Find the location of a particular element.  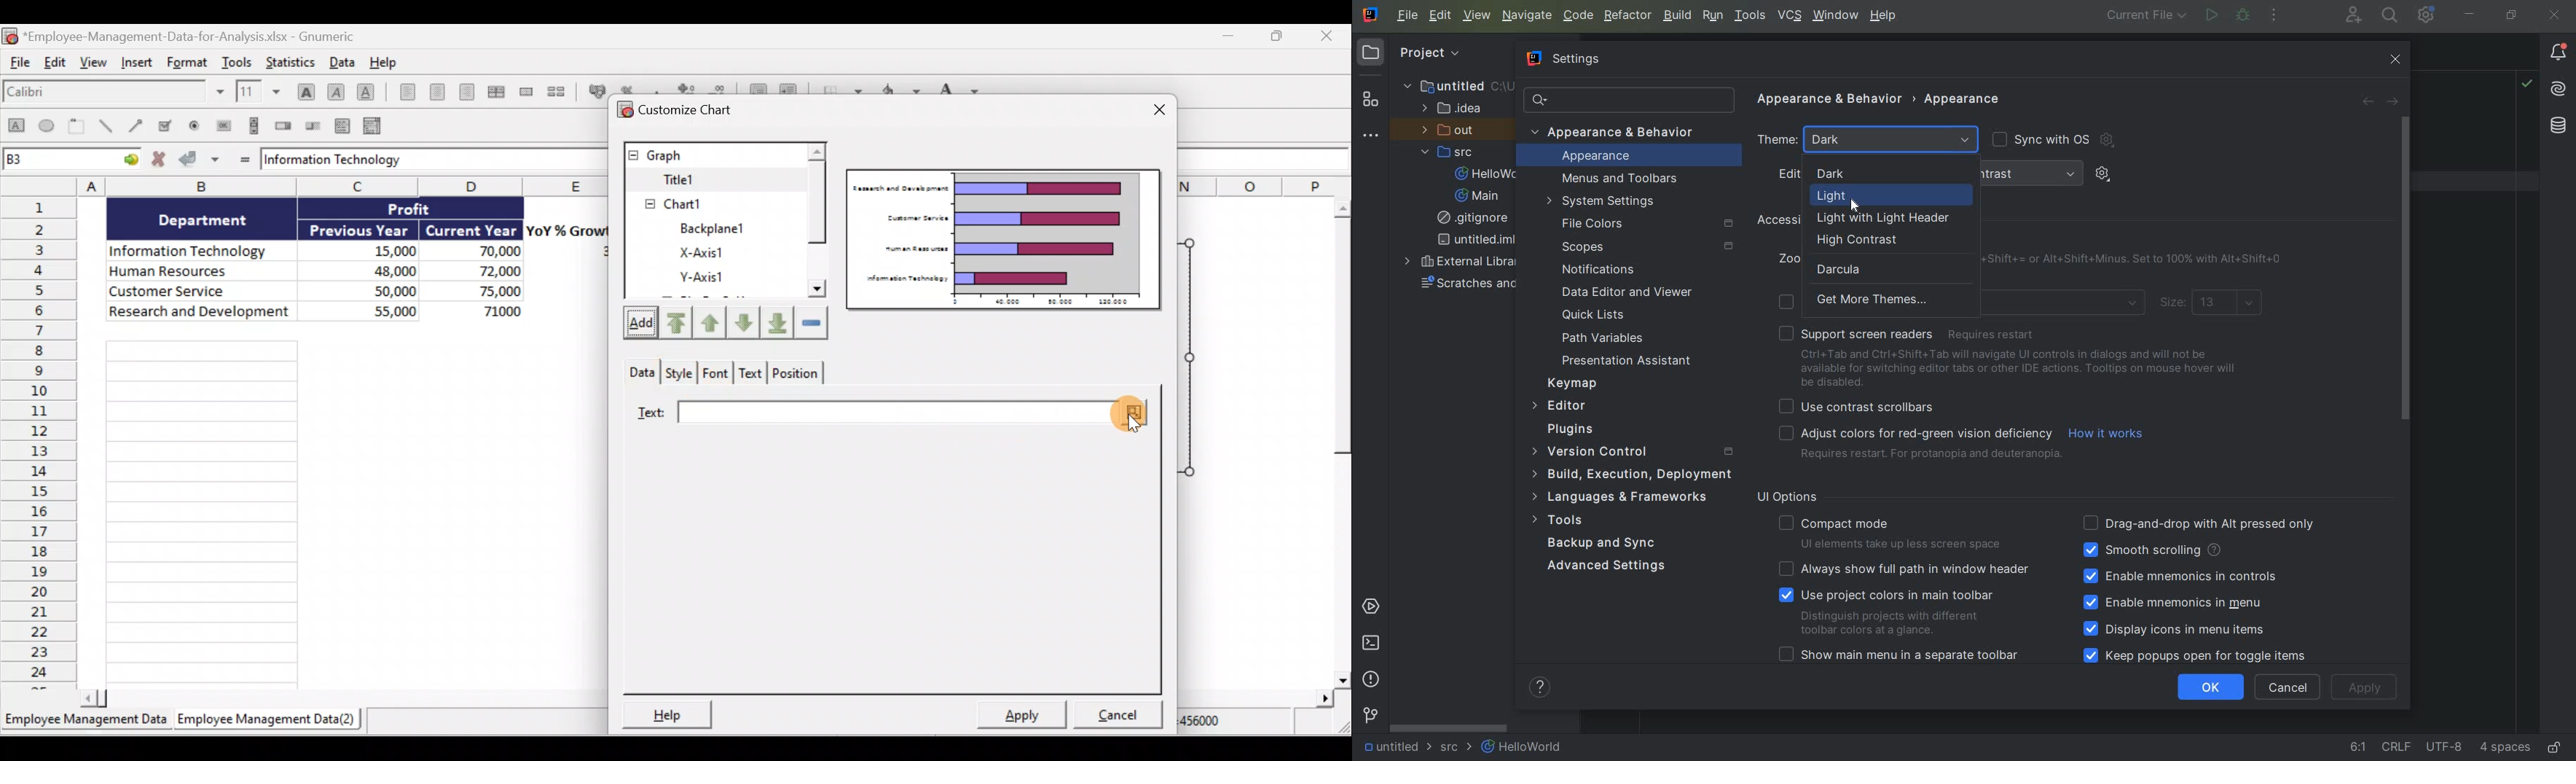

Create a radio button is located at coordinates (194, 126).